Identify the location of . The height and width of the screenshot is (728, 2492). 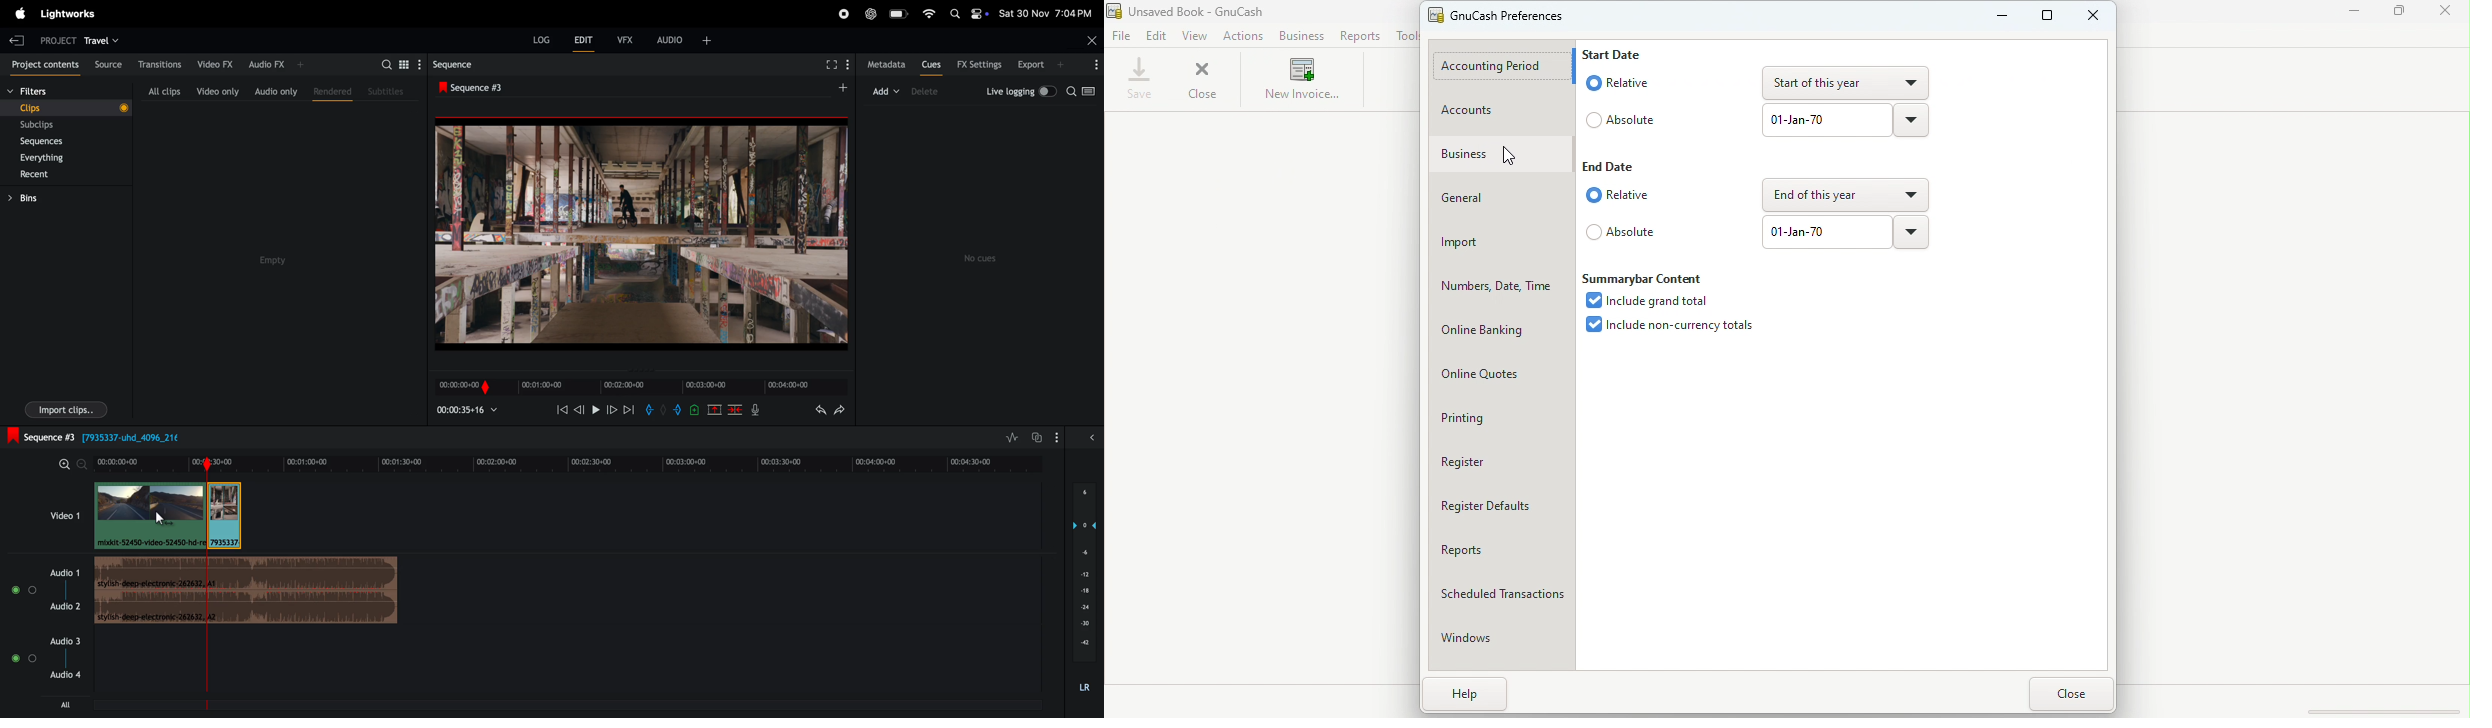
(695, 409).